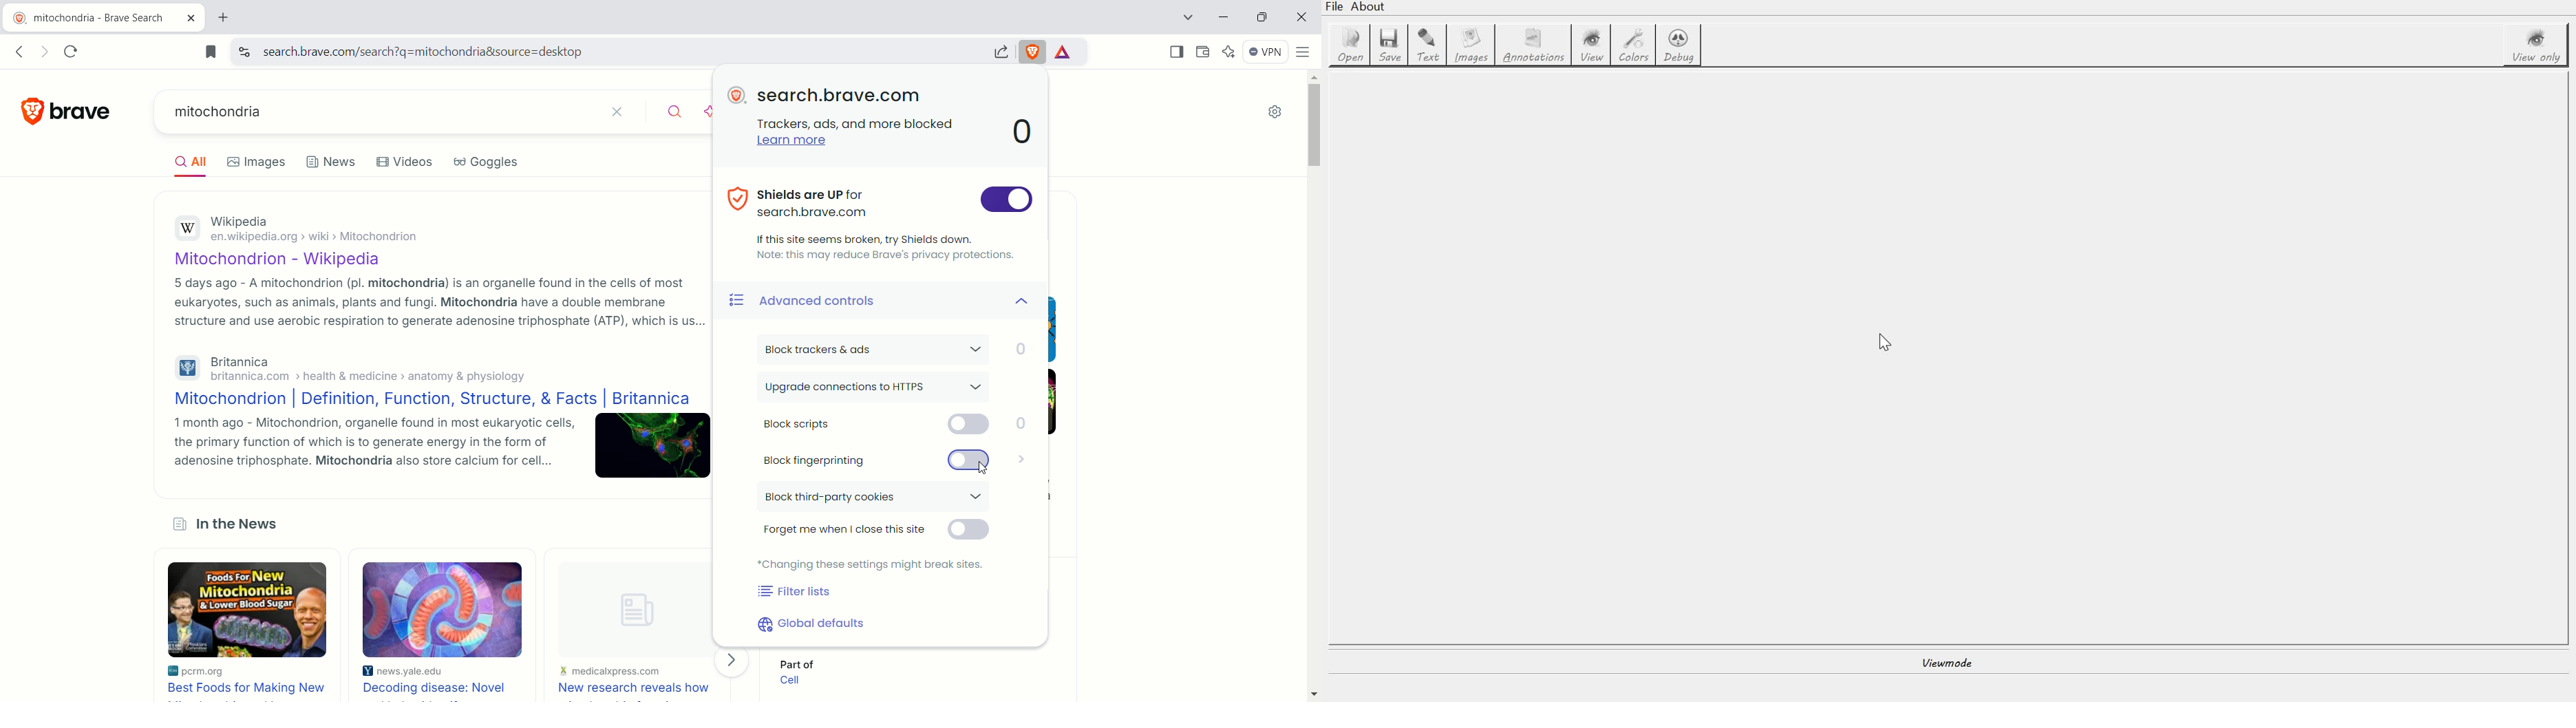  I want to click on Click to go back, hold to see history, so click(19, 52).